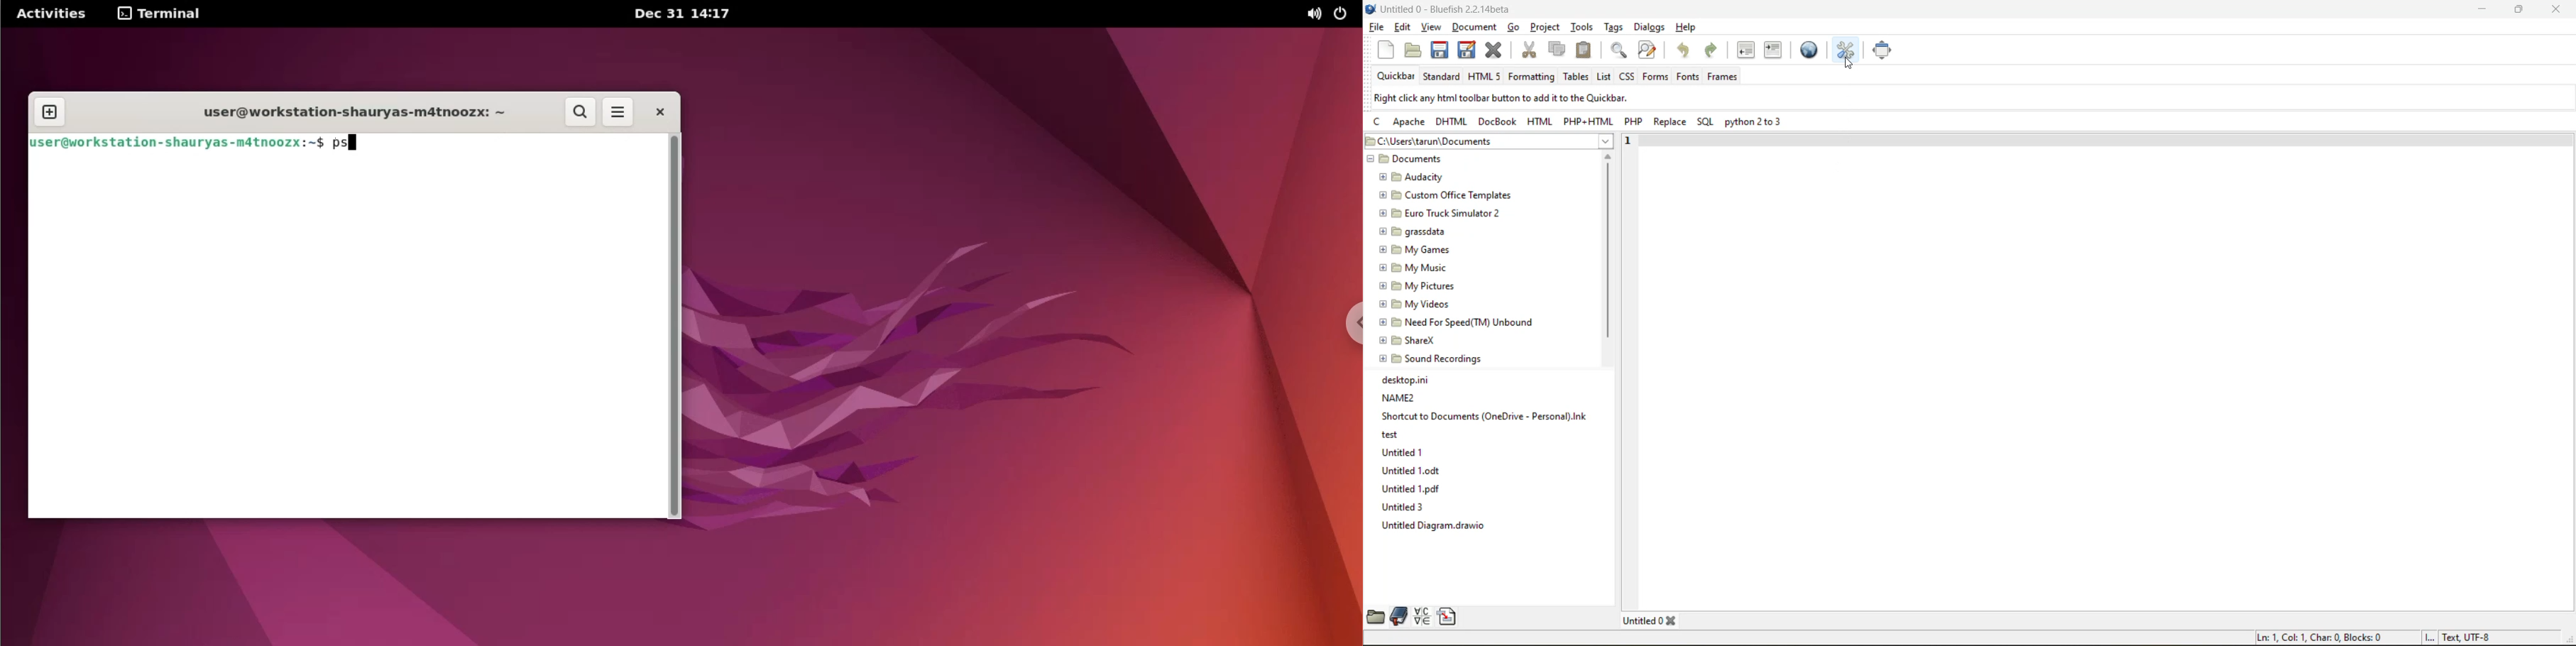 This screenshot has height=672, width=2576. Describe the element at coordinates (1648, 51) in the screenshot. I see `find and replace` at that location.